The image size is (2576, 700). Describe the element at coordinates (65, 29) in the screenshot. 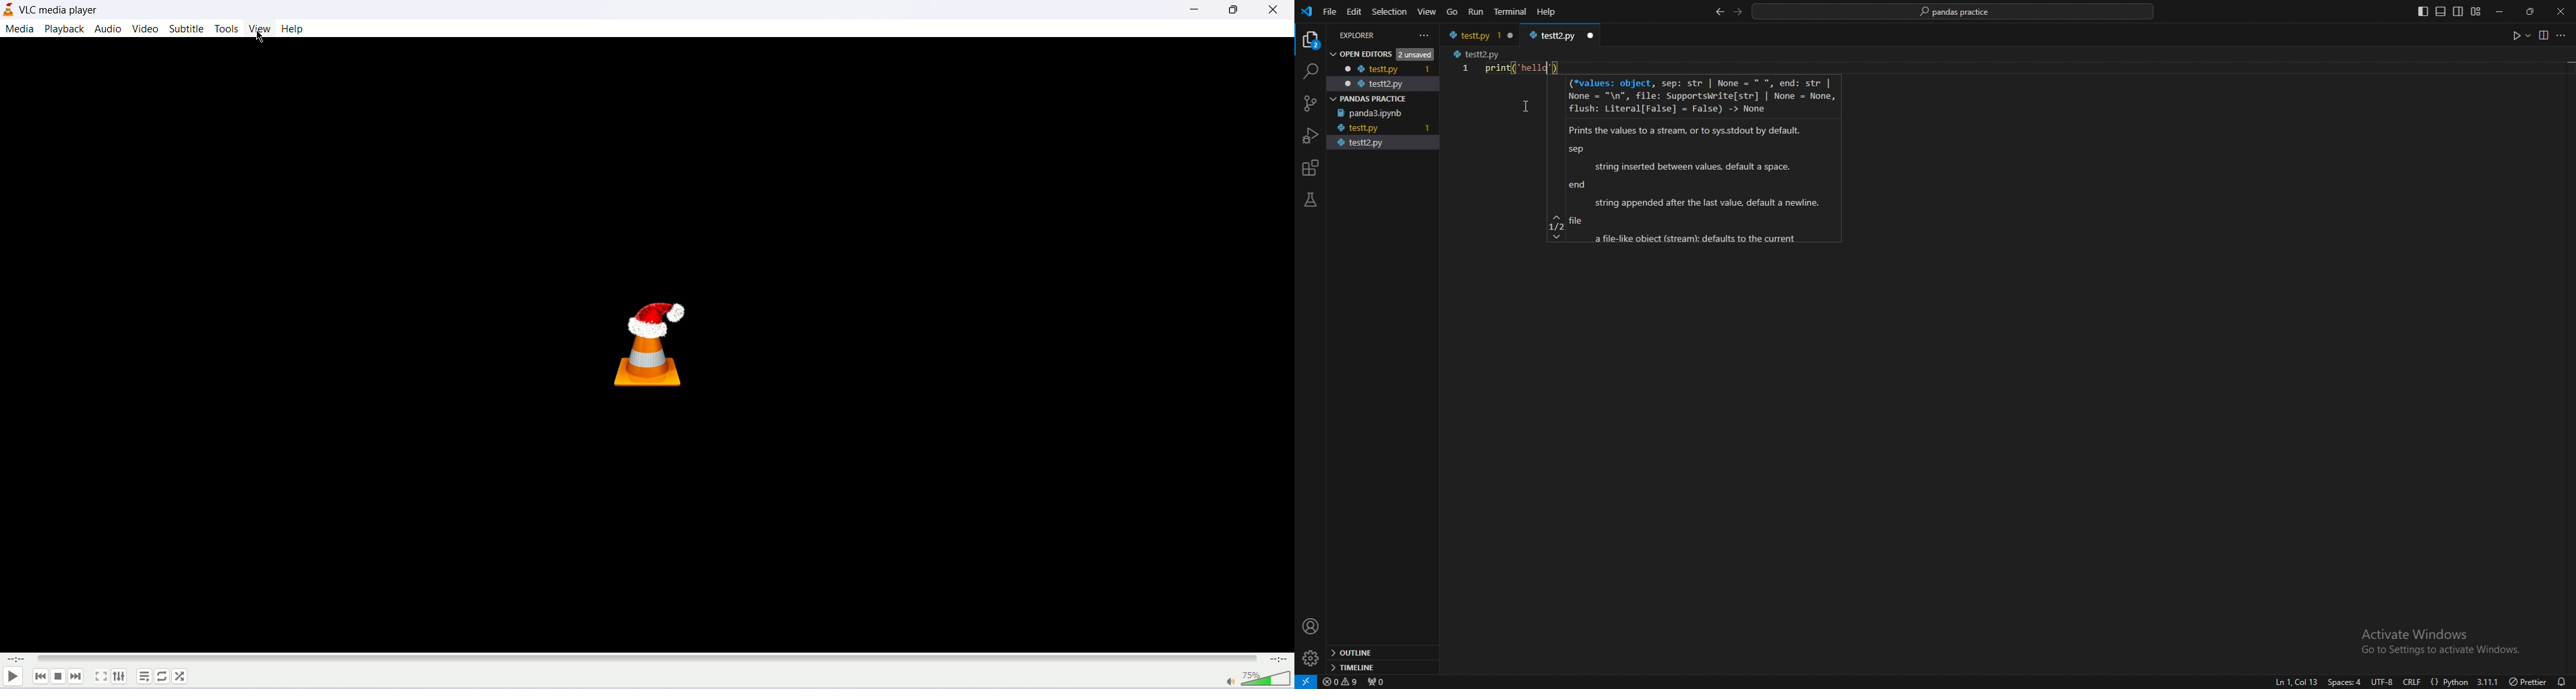

I see `playback` at that location.